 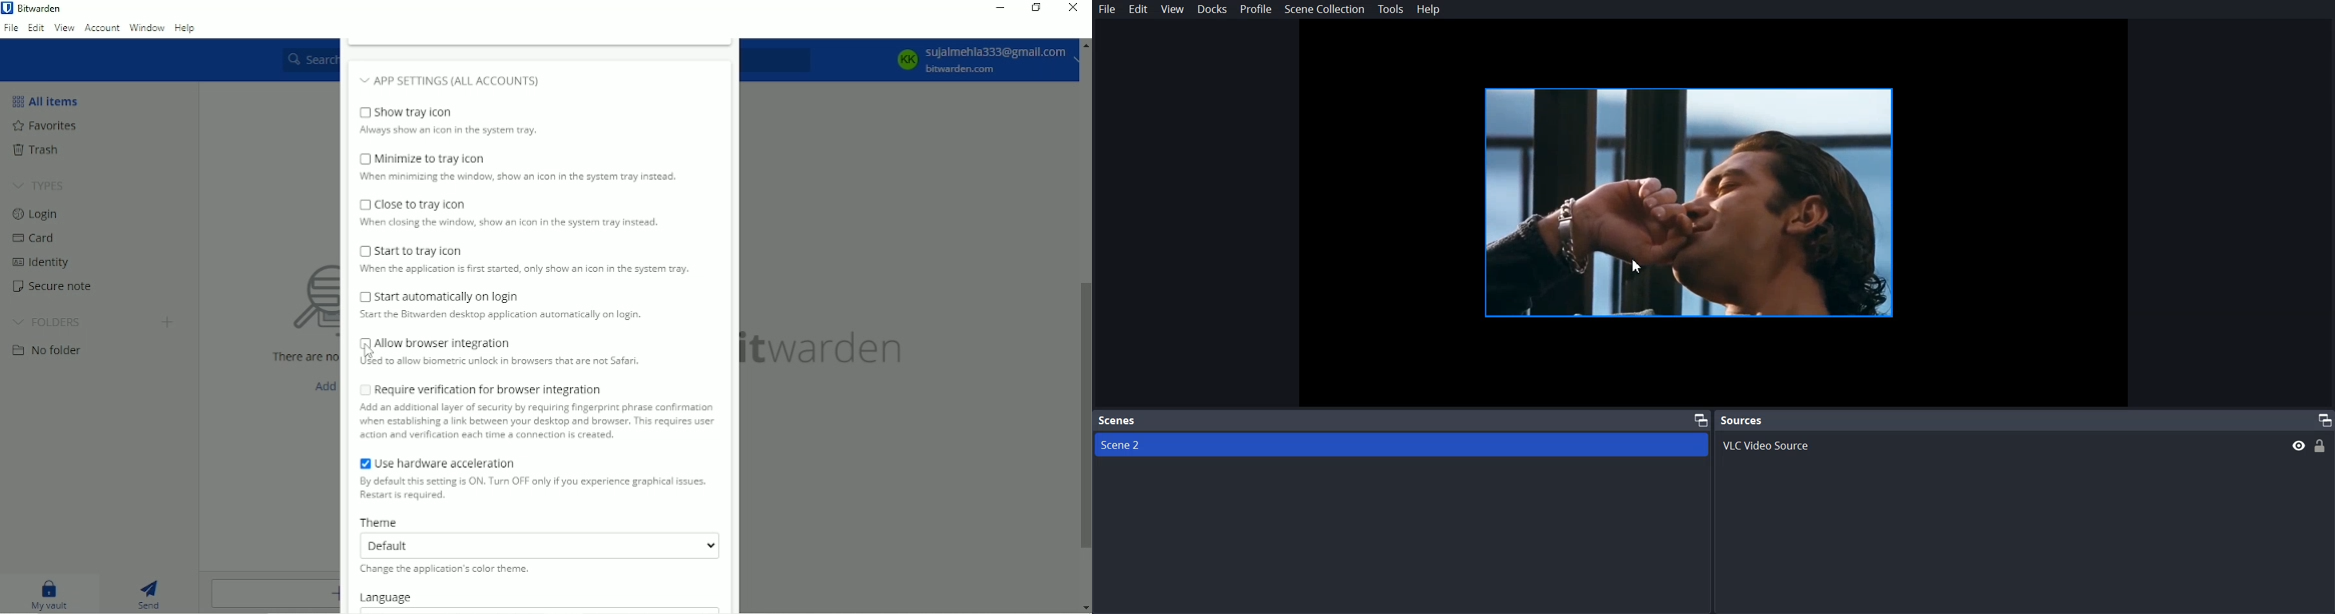 What do you see at coordinates (368, 354) in the screenshot?
I see `Cursor` at bounding box center [368, 354].